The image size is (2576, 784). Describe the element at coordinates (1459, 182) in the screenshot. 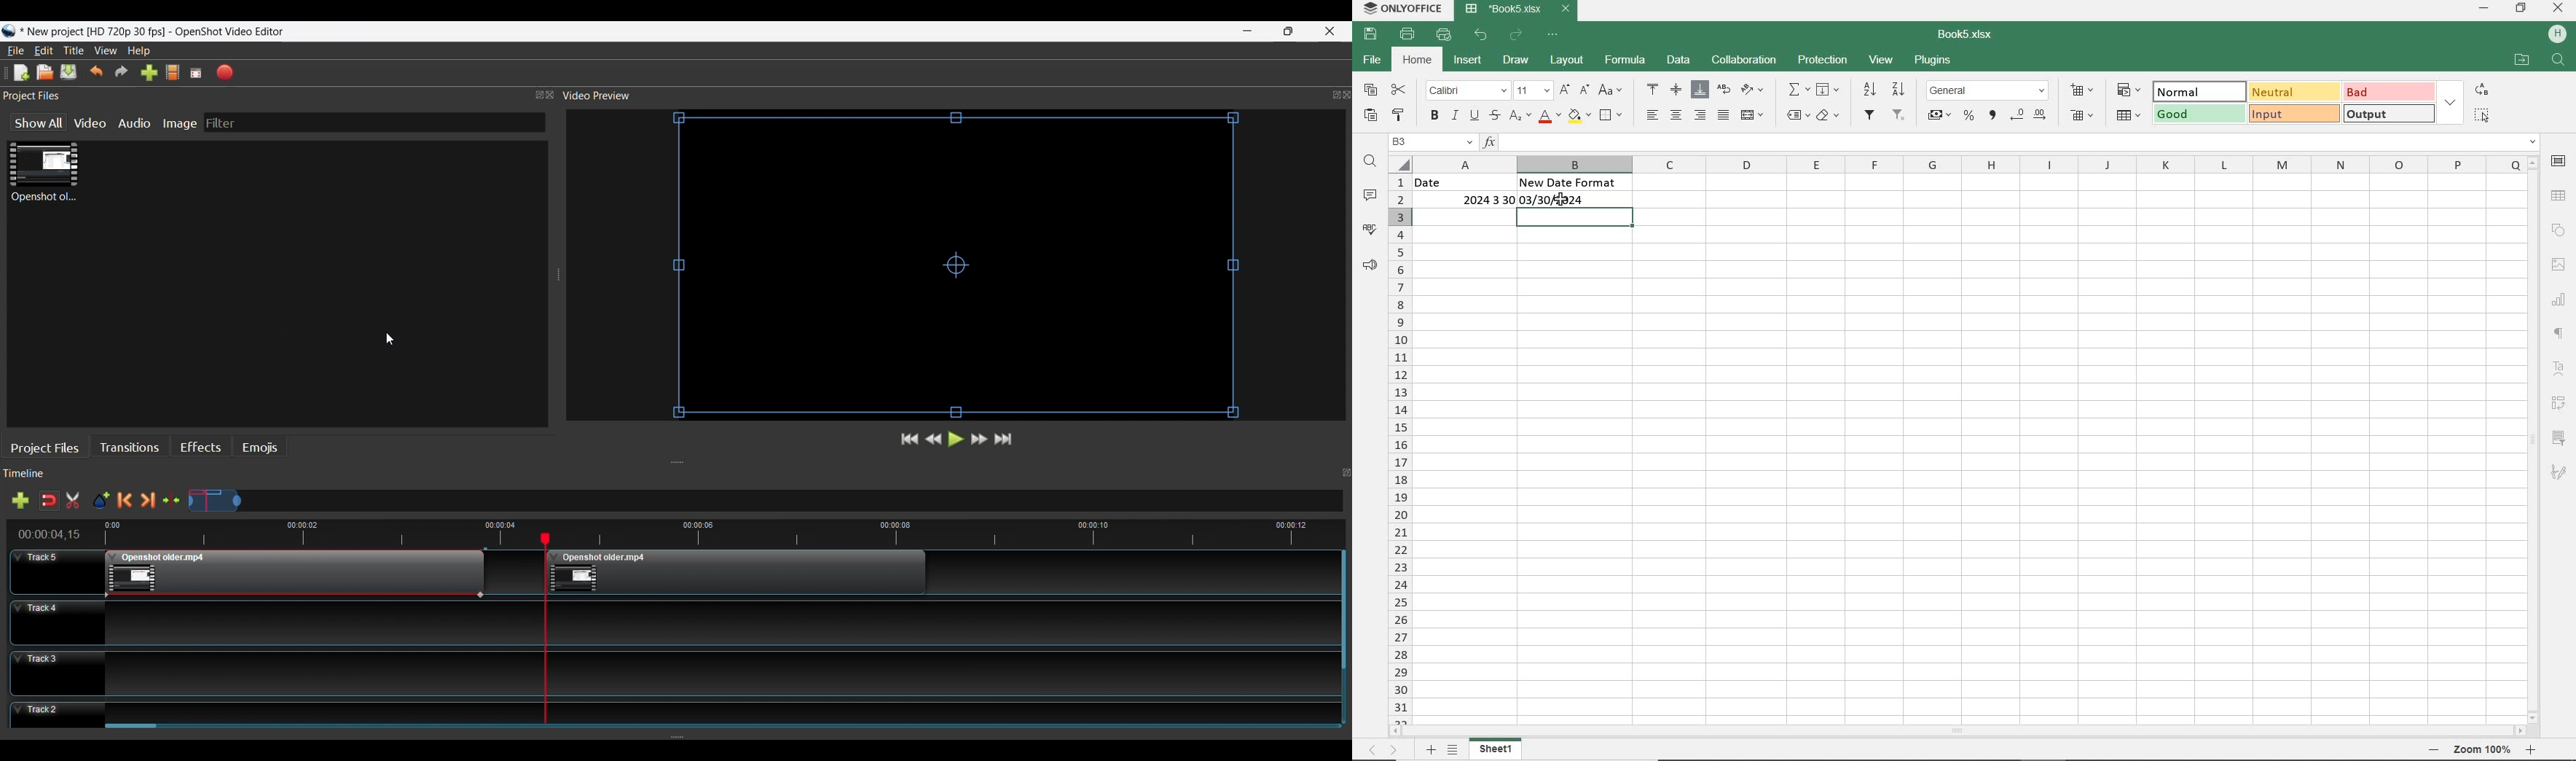

I see `Date` at that location.